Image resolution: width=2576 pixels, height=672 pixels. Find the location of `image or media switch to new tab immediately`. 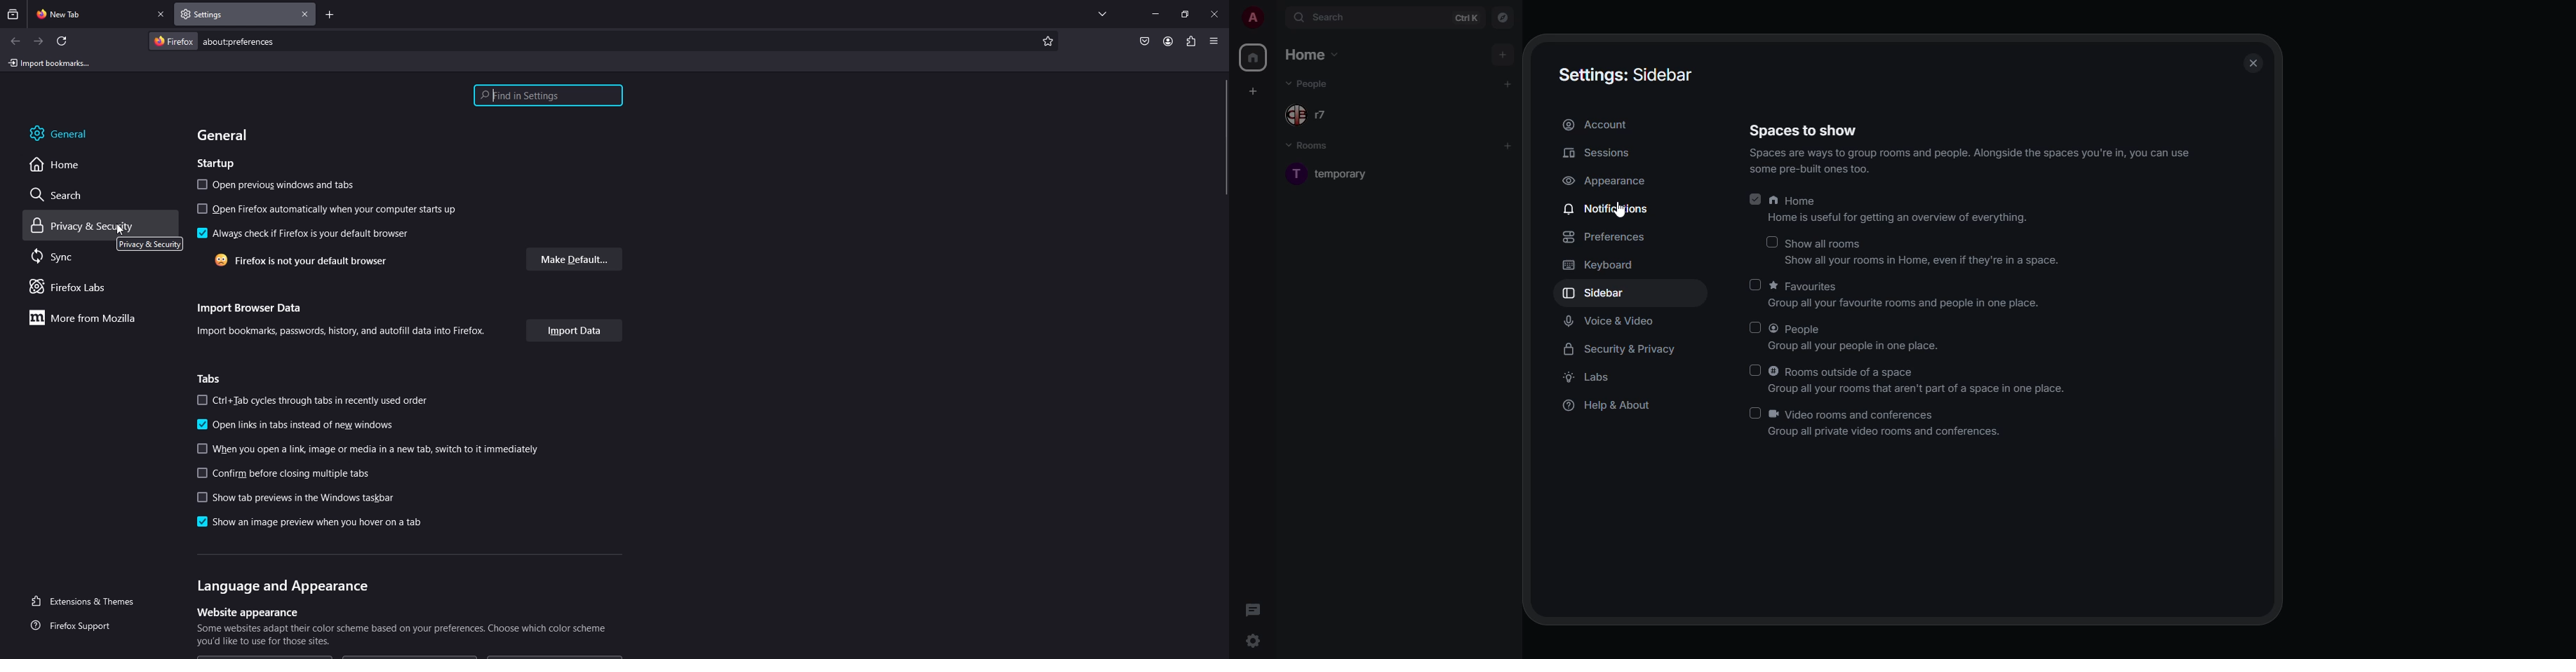

image or media switch to new tab immediately is located at coordinates (373, 449).